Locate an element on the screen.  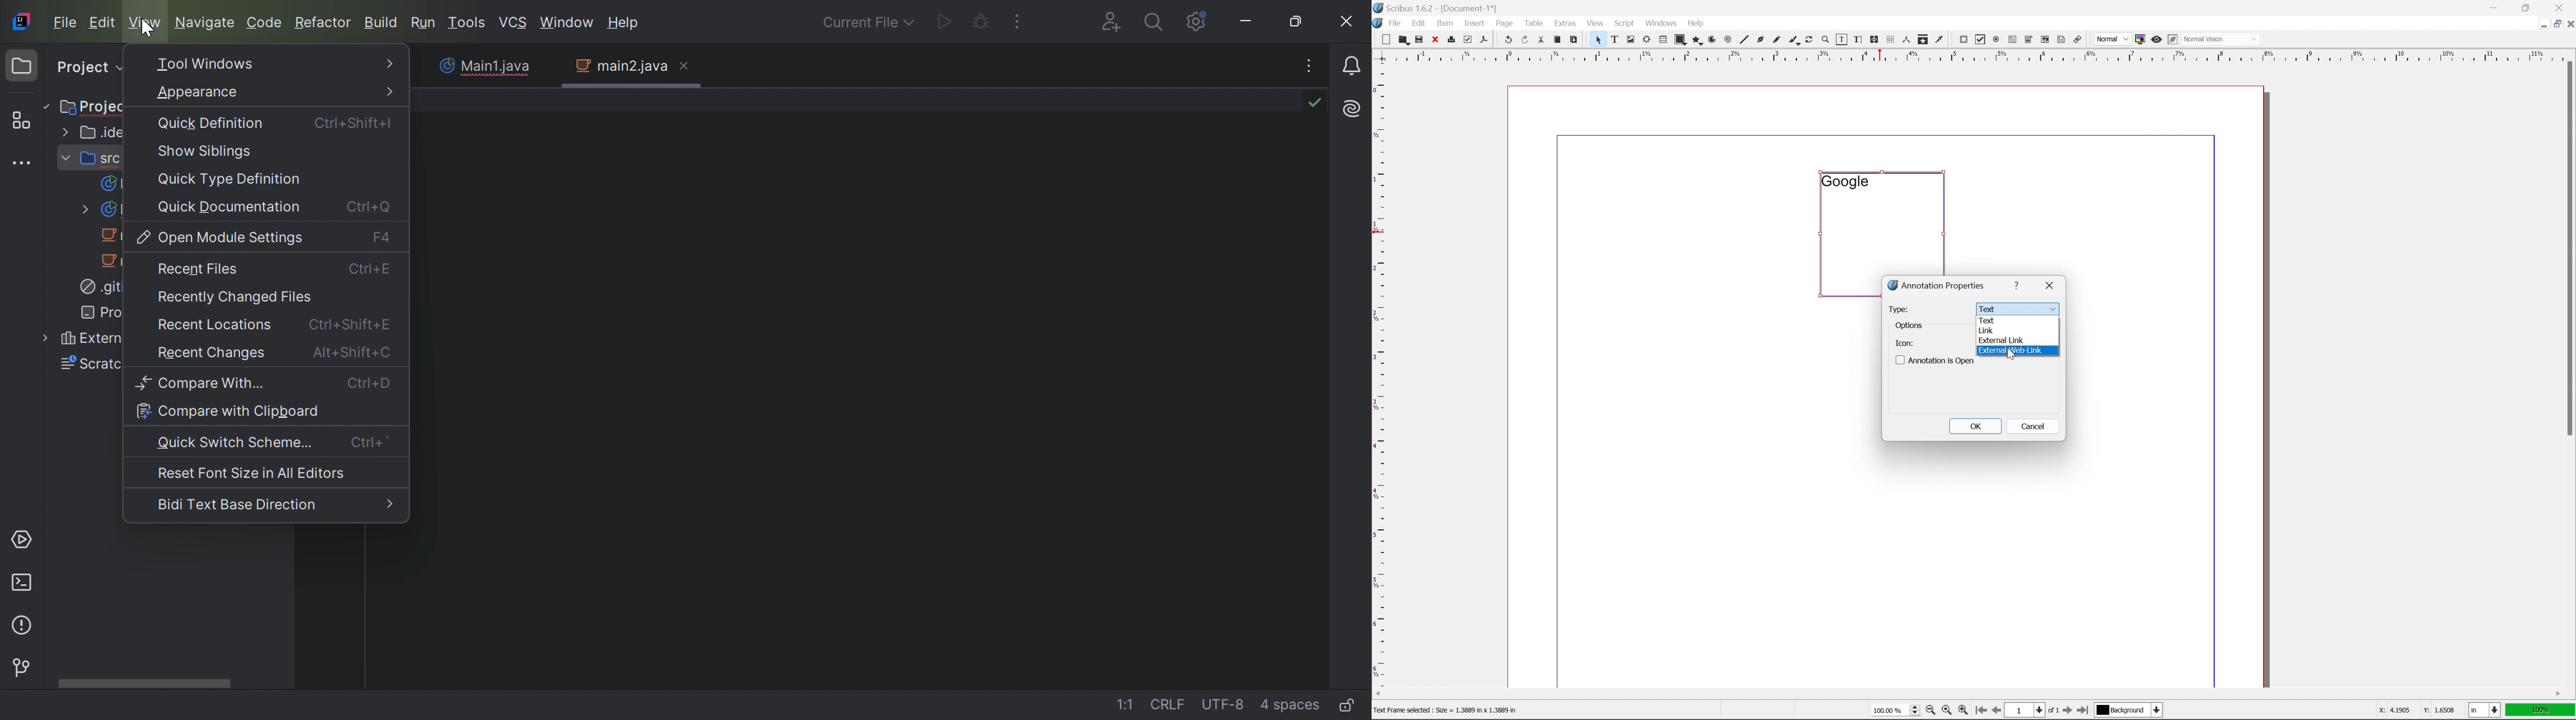
help is located at coordinates (1695, 24).